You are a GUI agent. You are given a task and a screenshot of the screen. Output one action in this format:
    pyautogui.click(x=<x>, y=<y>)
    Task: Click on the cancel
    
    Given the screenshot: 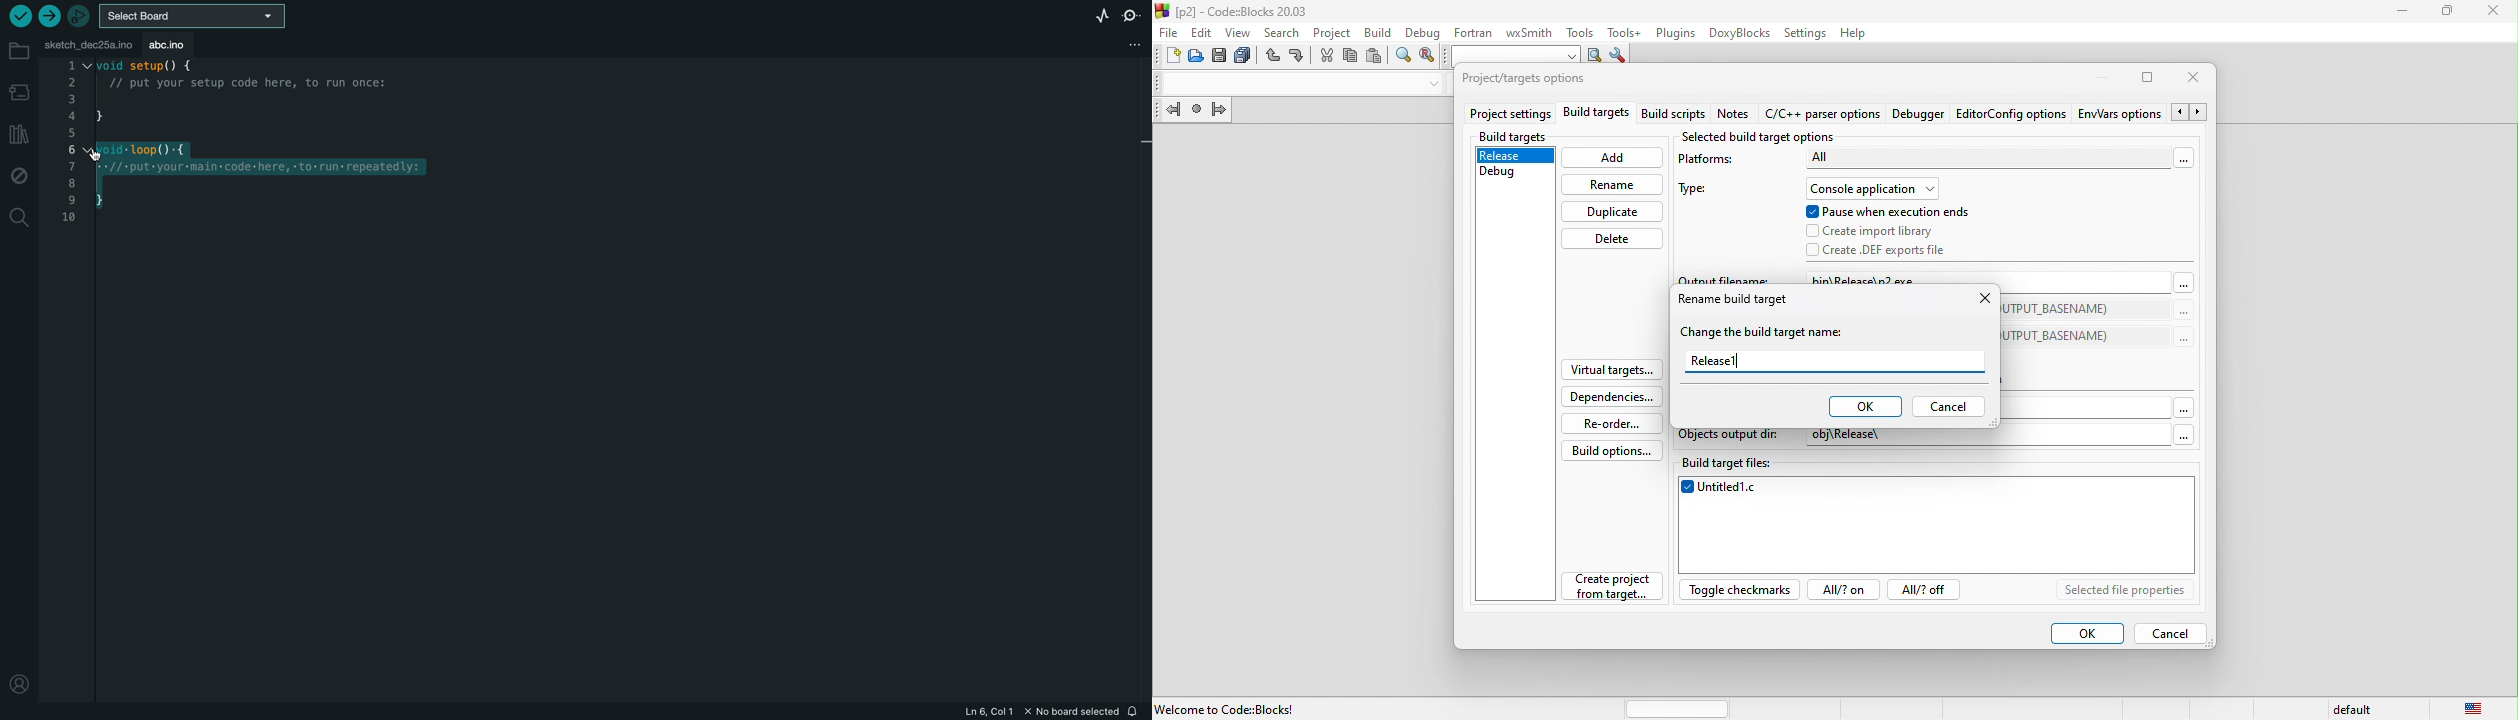 What is the action you would take?
    pyautogui.click(x=2178, y=632)
    